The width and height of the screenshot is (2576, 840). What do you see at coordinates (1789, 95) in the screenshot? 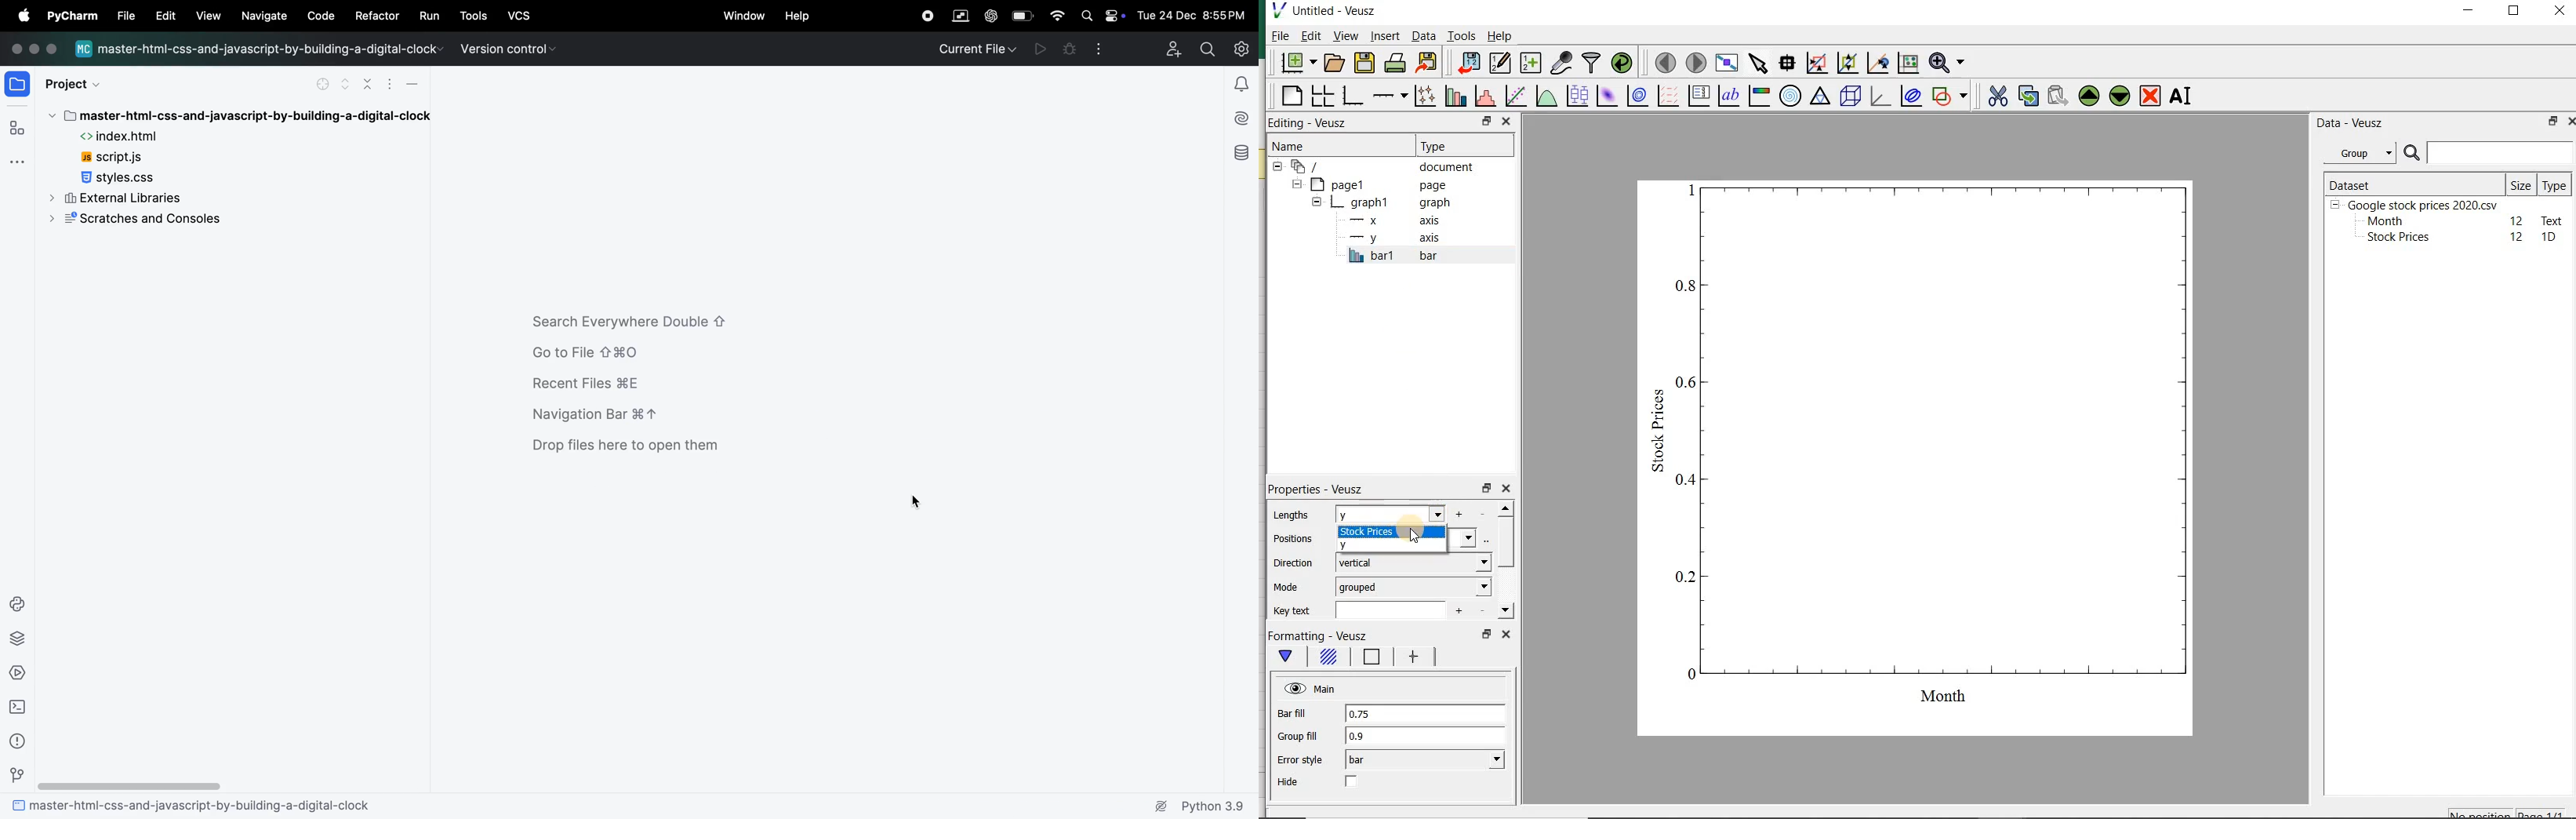
I see `polar graph` at bounding box center [1789, 95].